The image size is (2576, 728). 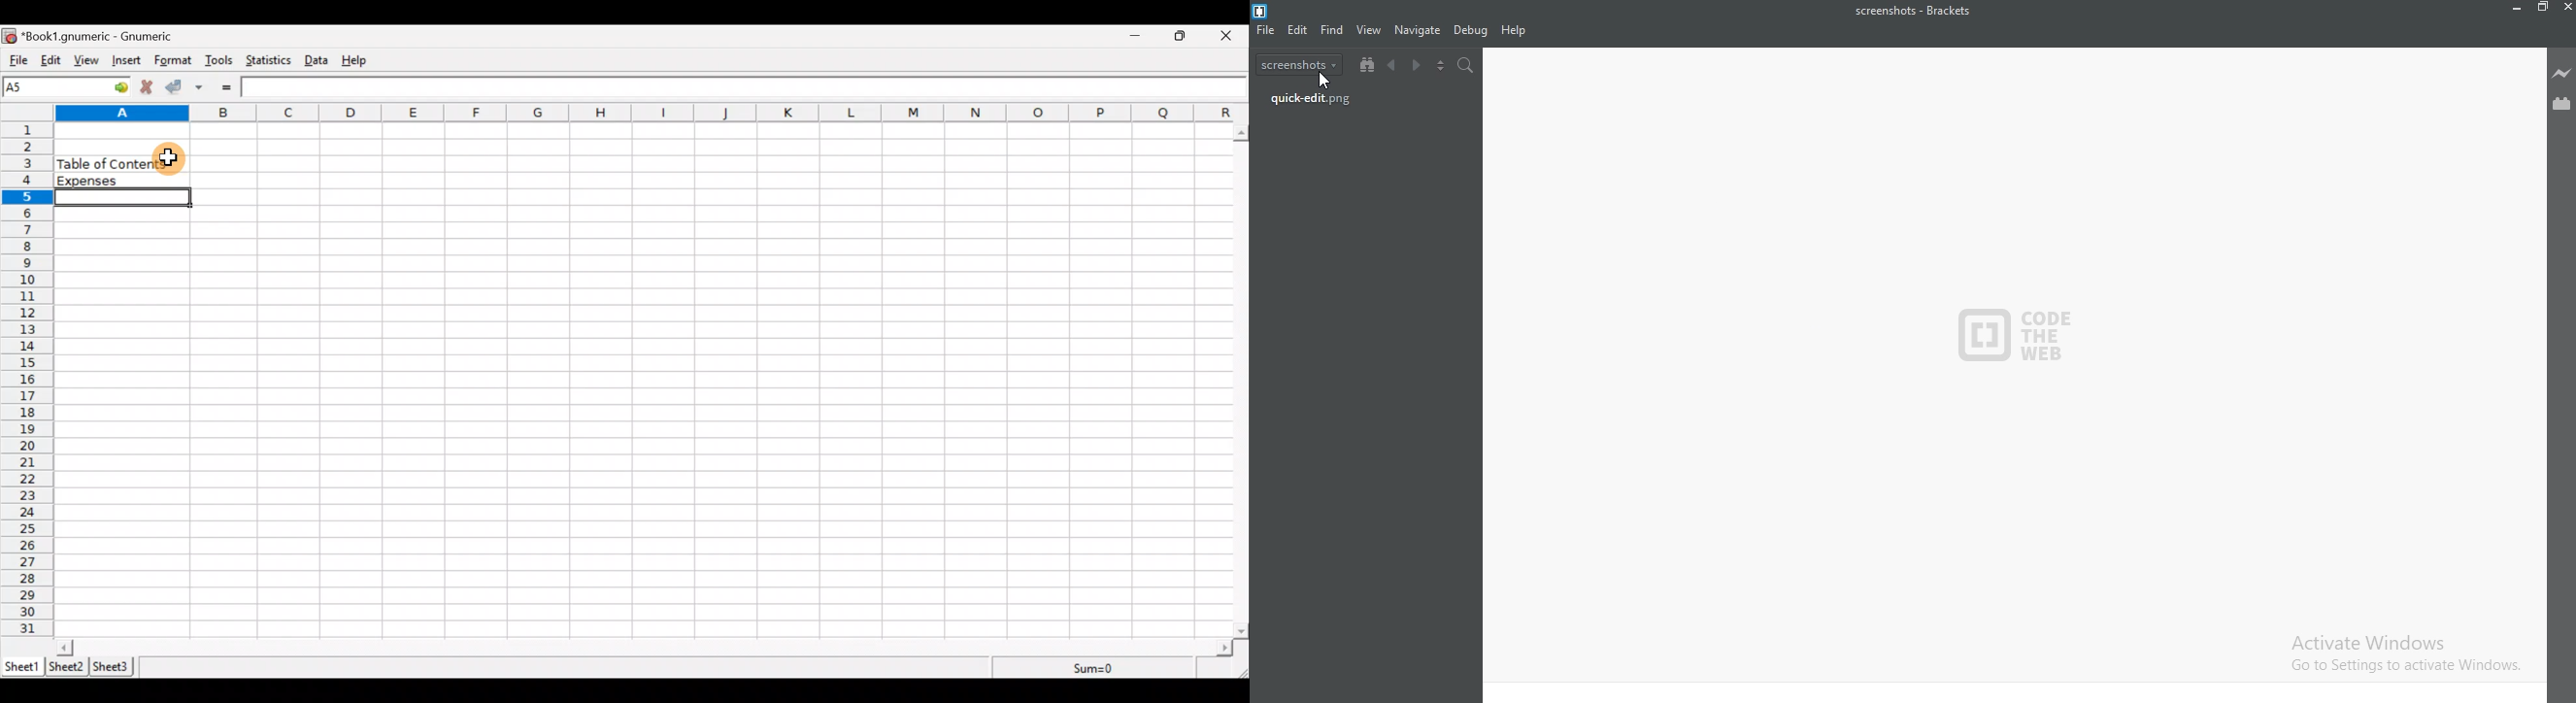 I want to click on code the web, so click(x=2014, y=336).